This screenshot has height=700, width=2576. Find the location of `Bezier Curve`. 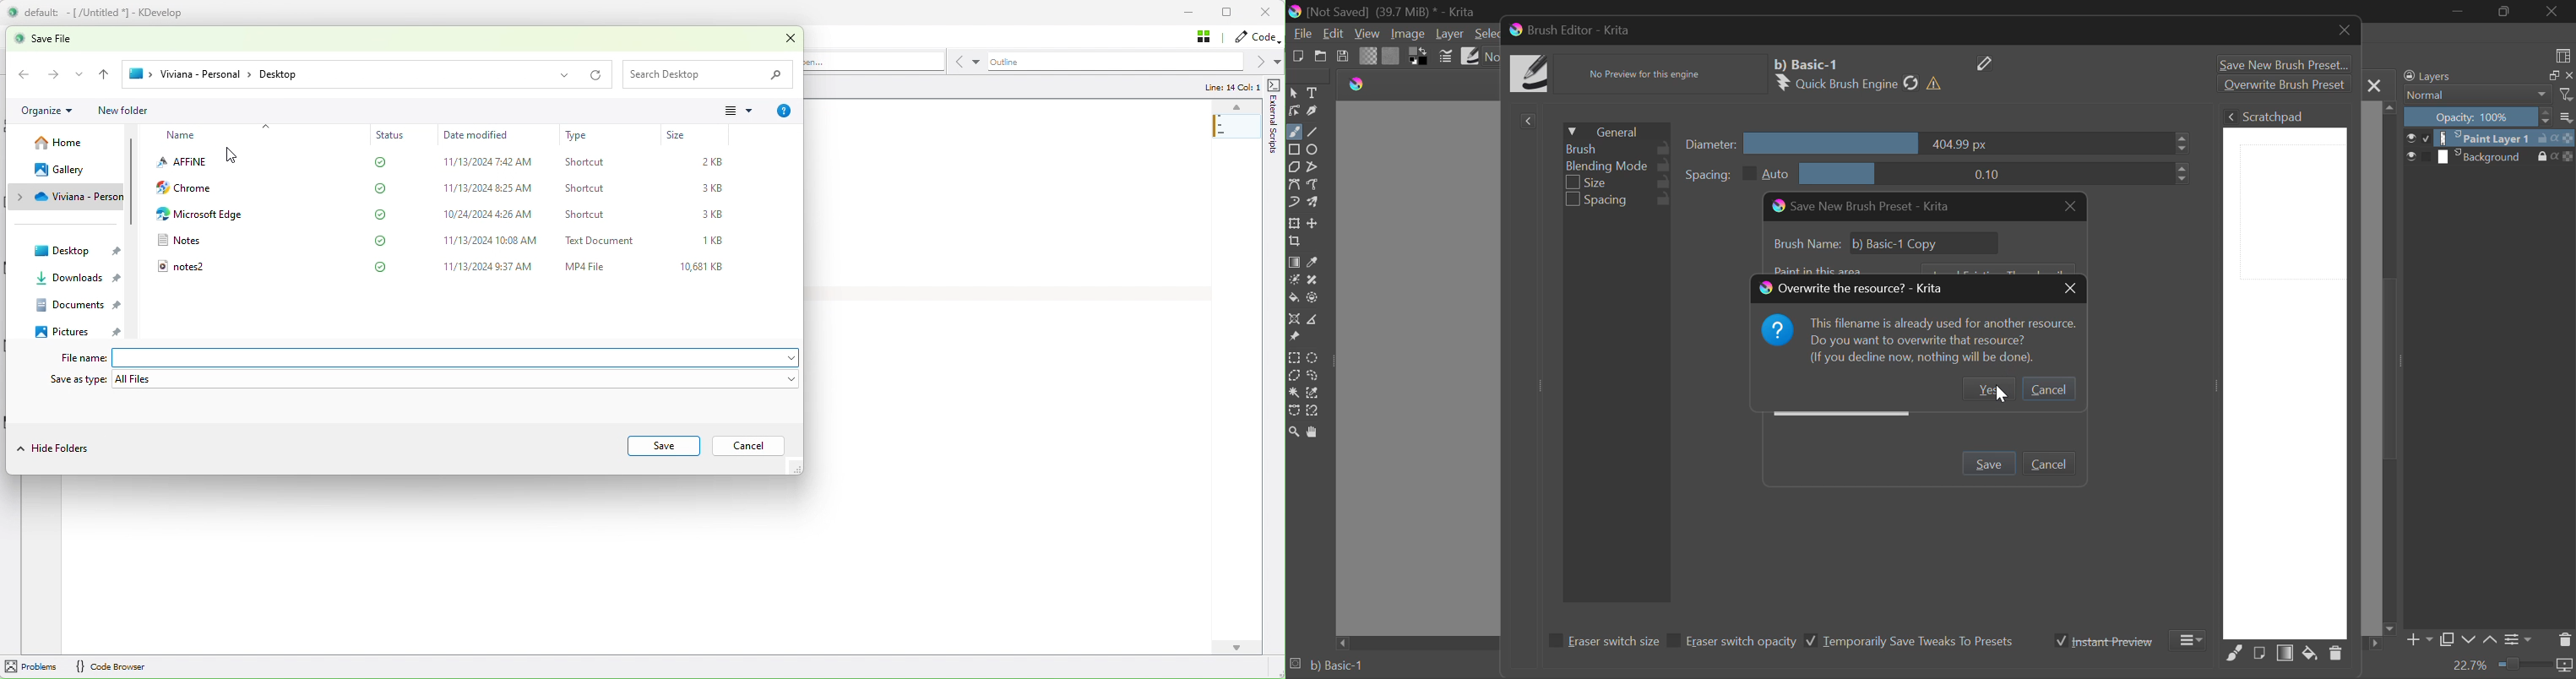

Bezier Curve is located at coordinates (1296, 184).